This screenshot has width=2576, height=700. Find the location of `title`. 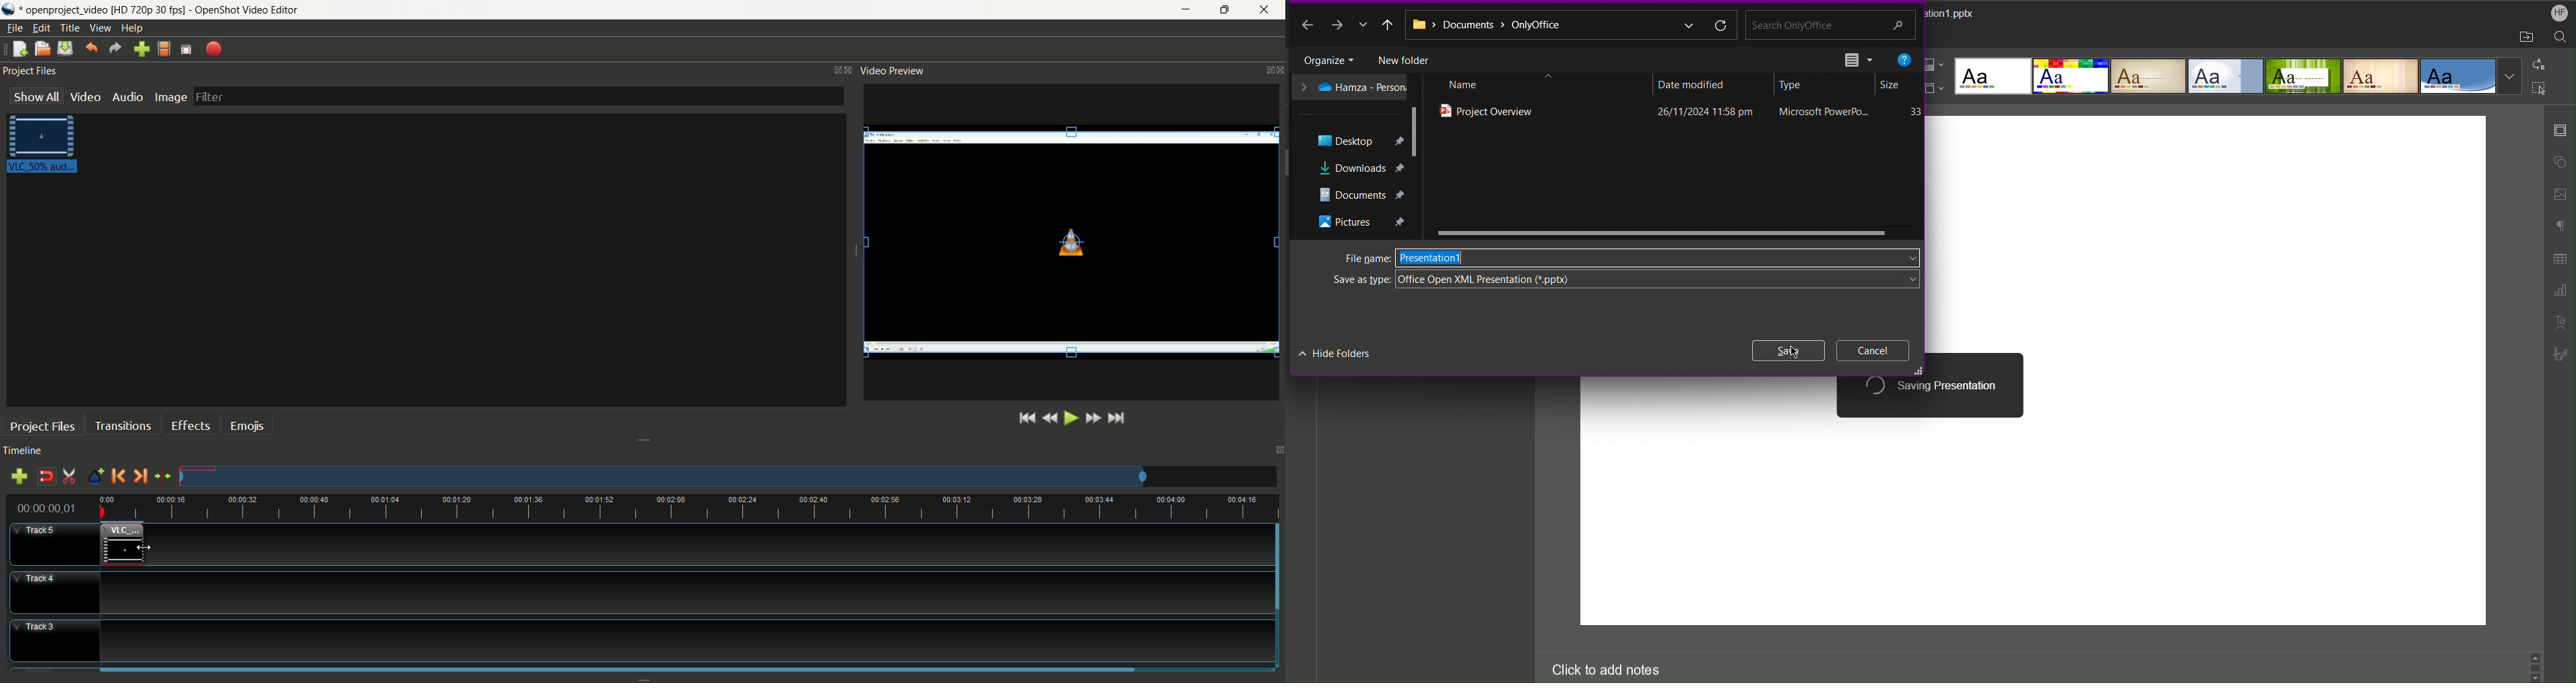

title is located at coordinates (71, 28).